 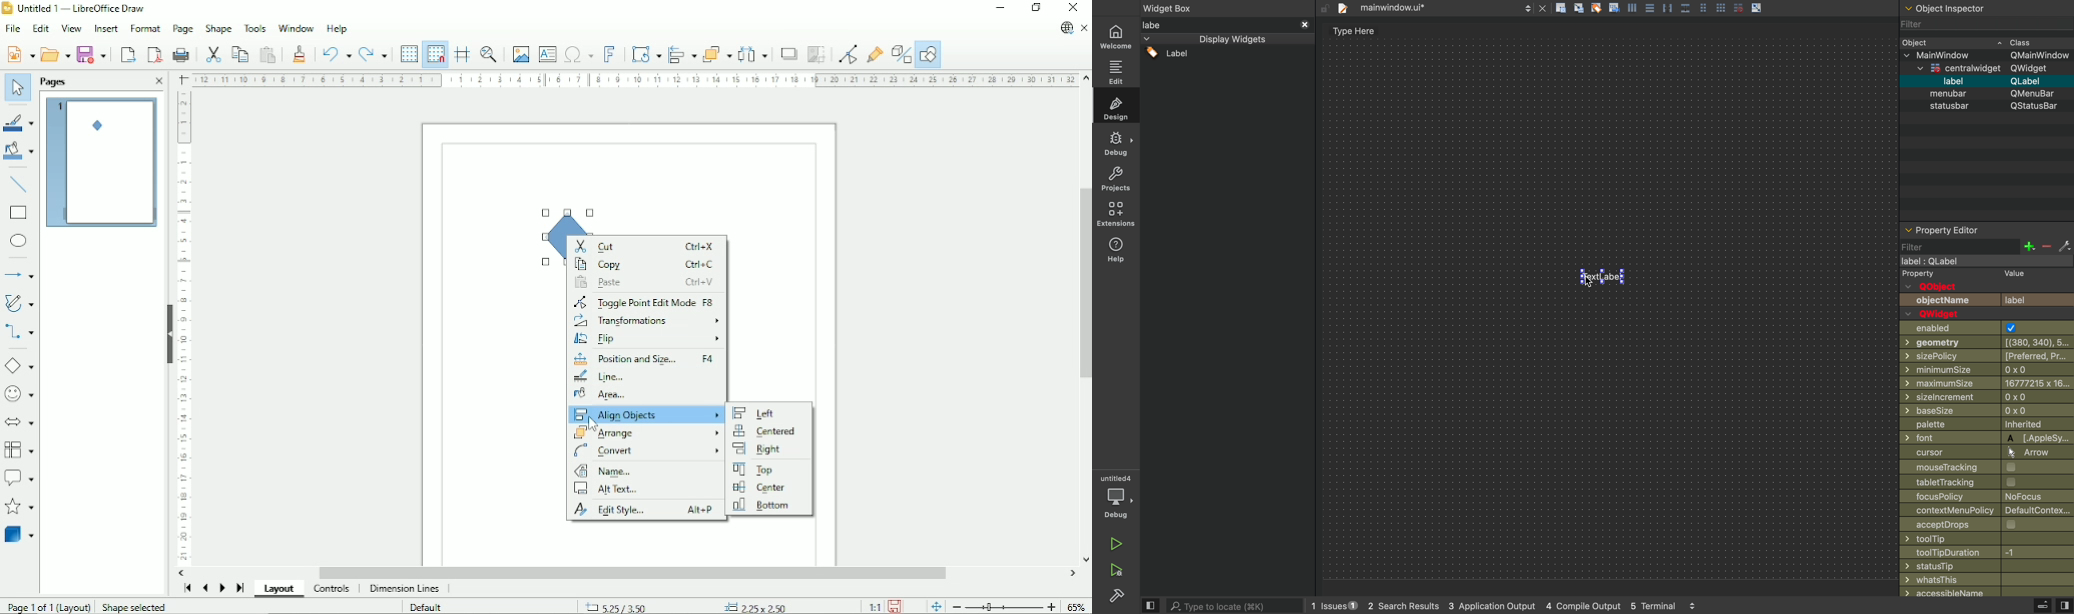 I want to click on environmnt, so click(x=1115, y=214).